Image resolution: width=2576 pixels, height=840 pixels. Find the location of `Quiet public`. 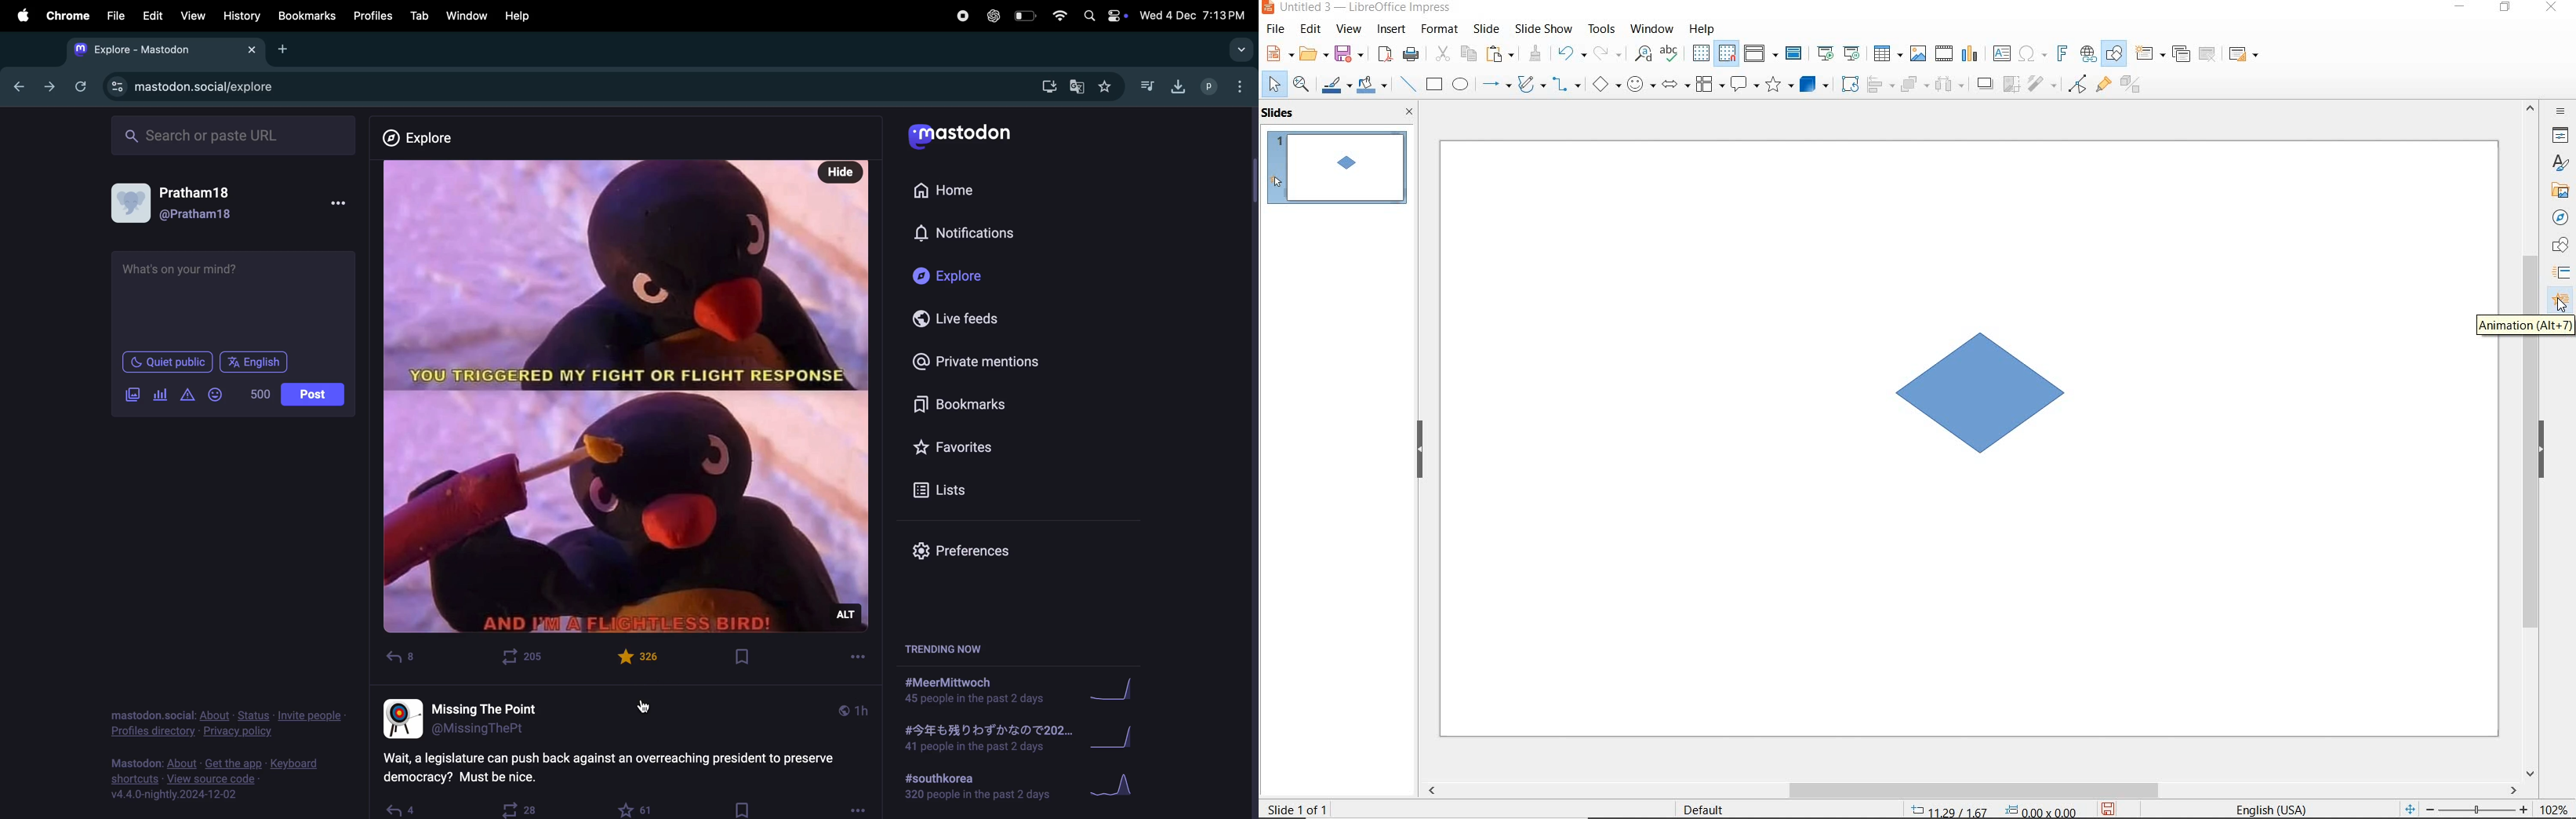

Quiet public is located at coordinates (168, 362).